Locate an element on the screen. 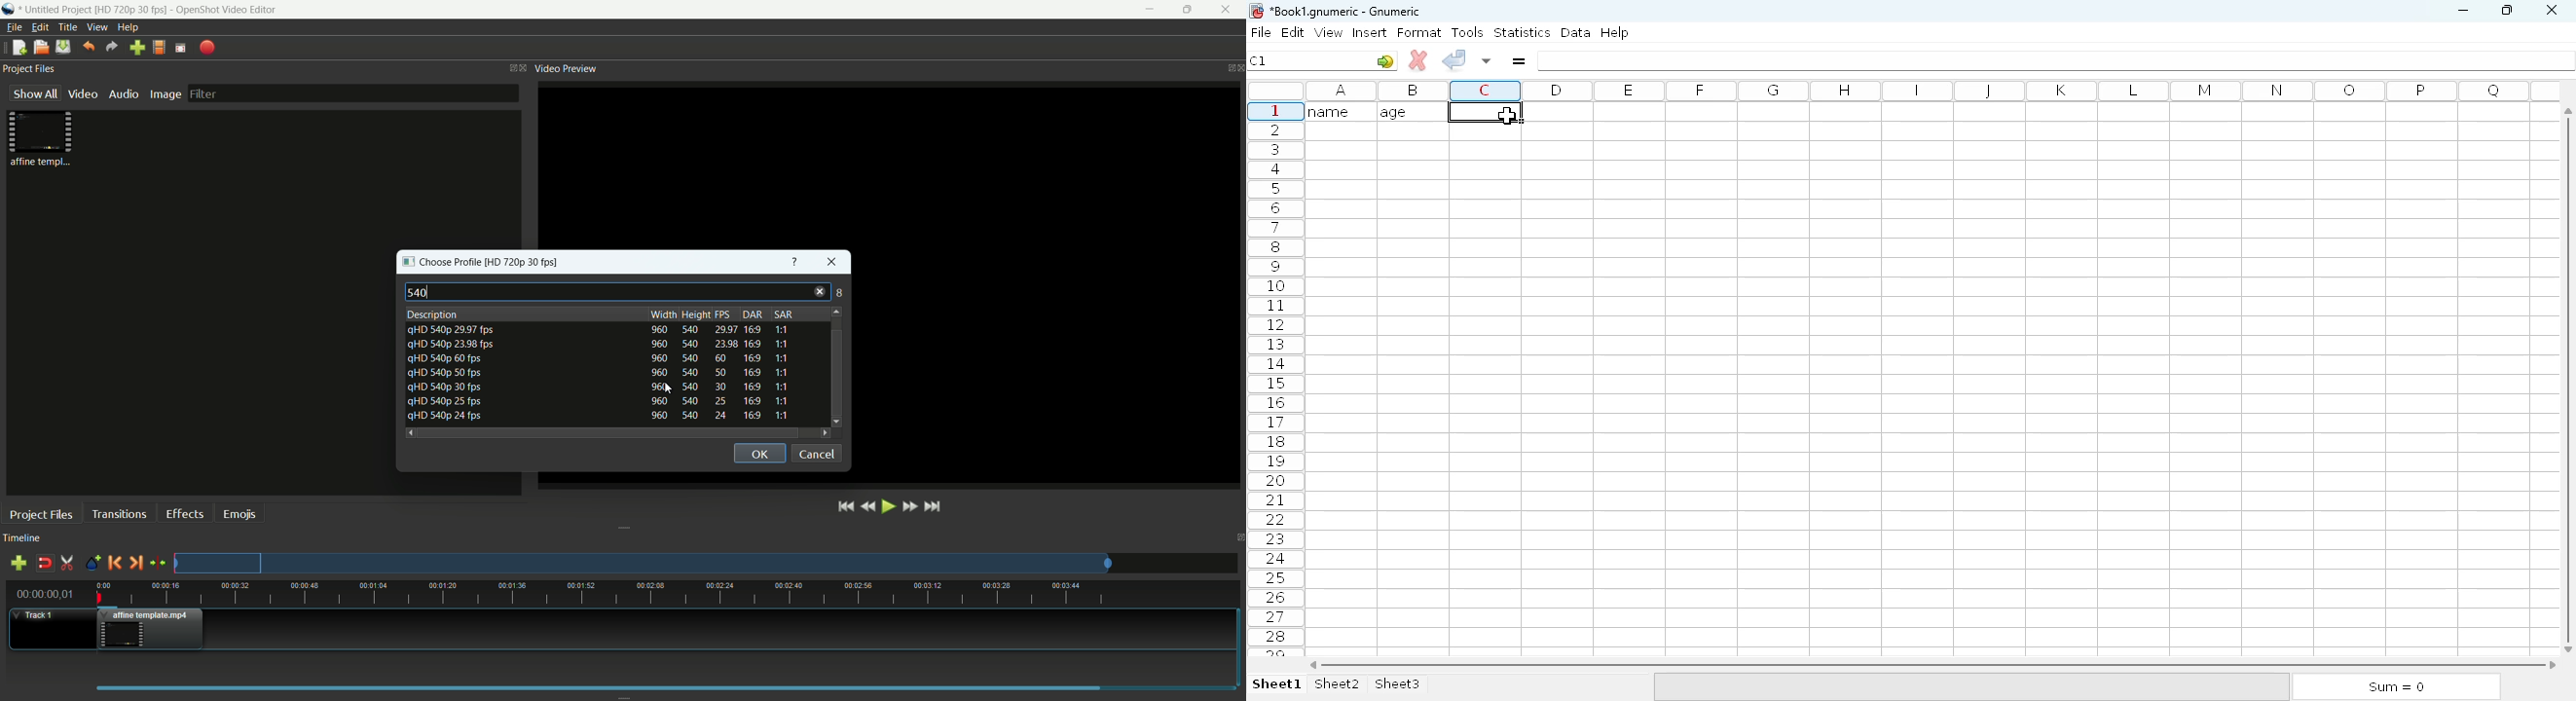  description is located at coordinates (431, 314).